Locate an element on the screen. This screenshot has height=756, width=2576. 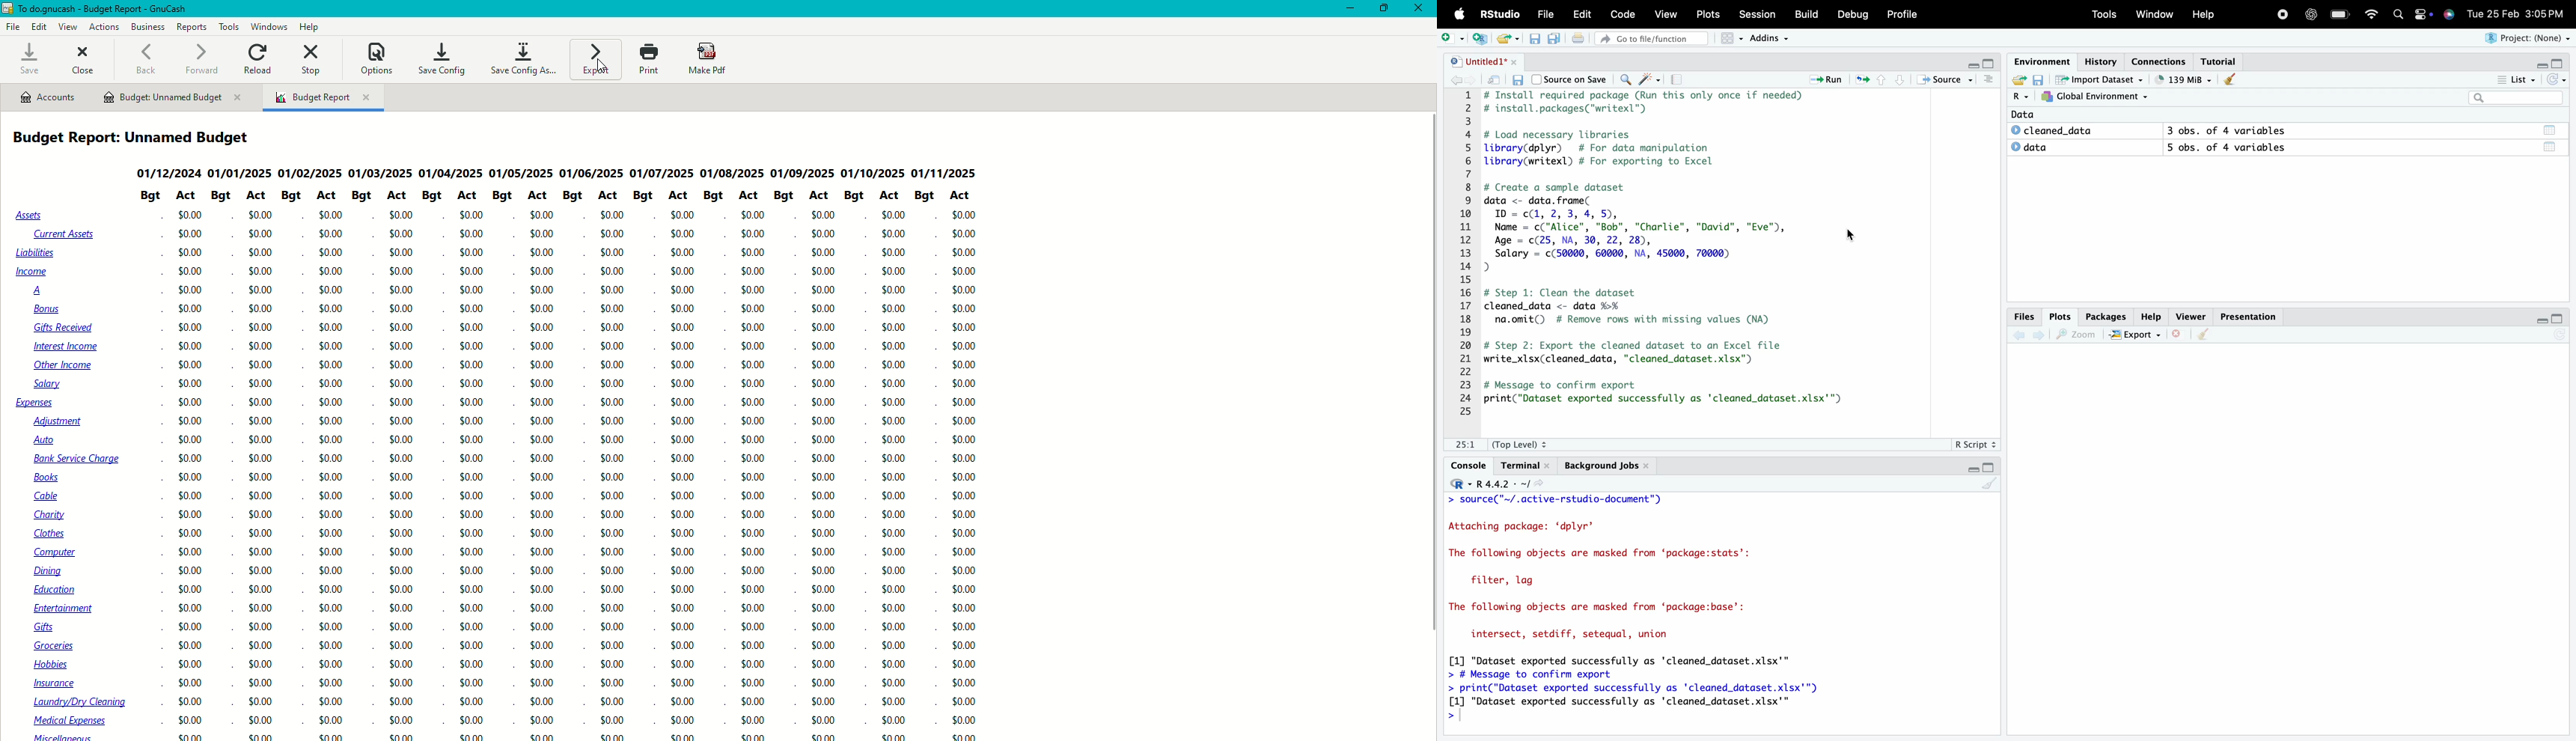
Go to previous section/chunk (Ctrl + PgUp) is located at coordinates (1882, 81).